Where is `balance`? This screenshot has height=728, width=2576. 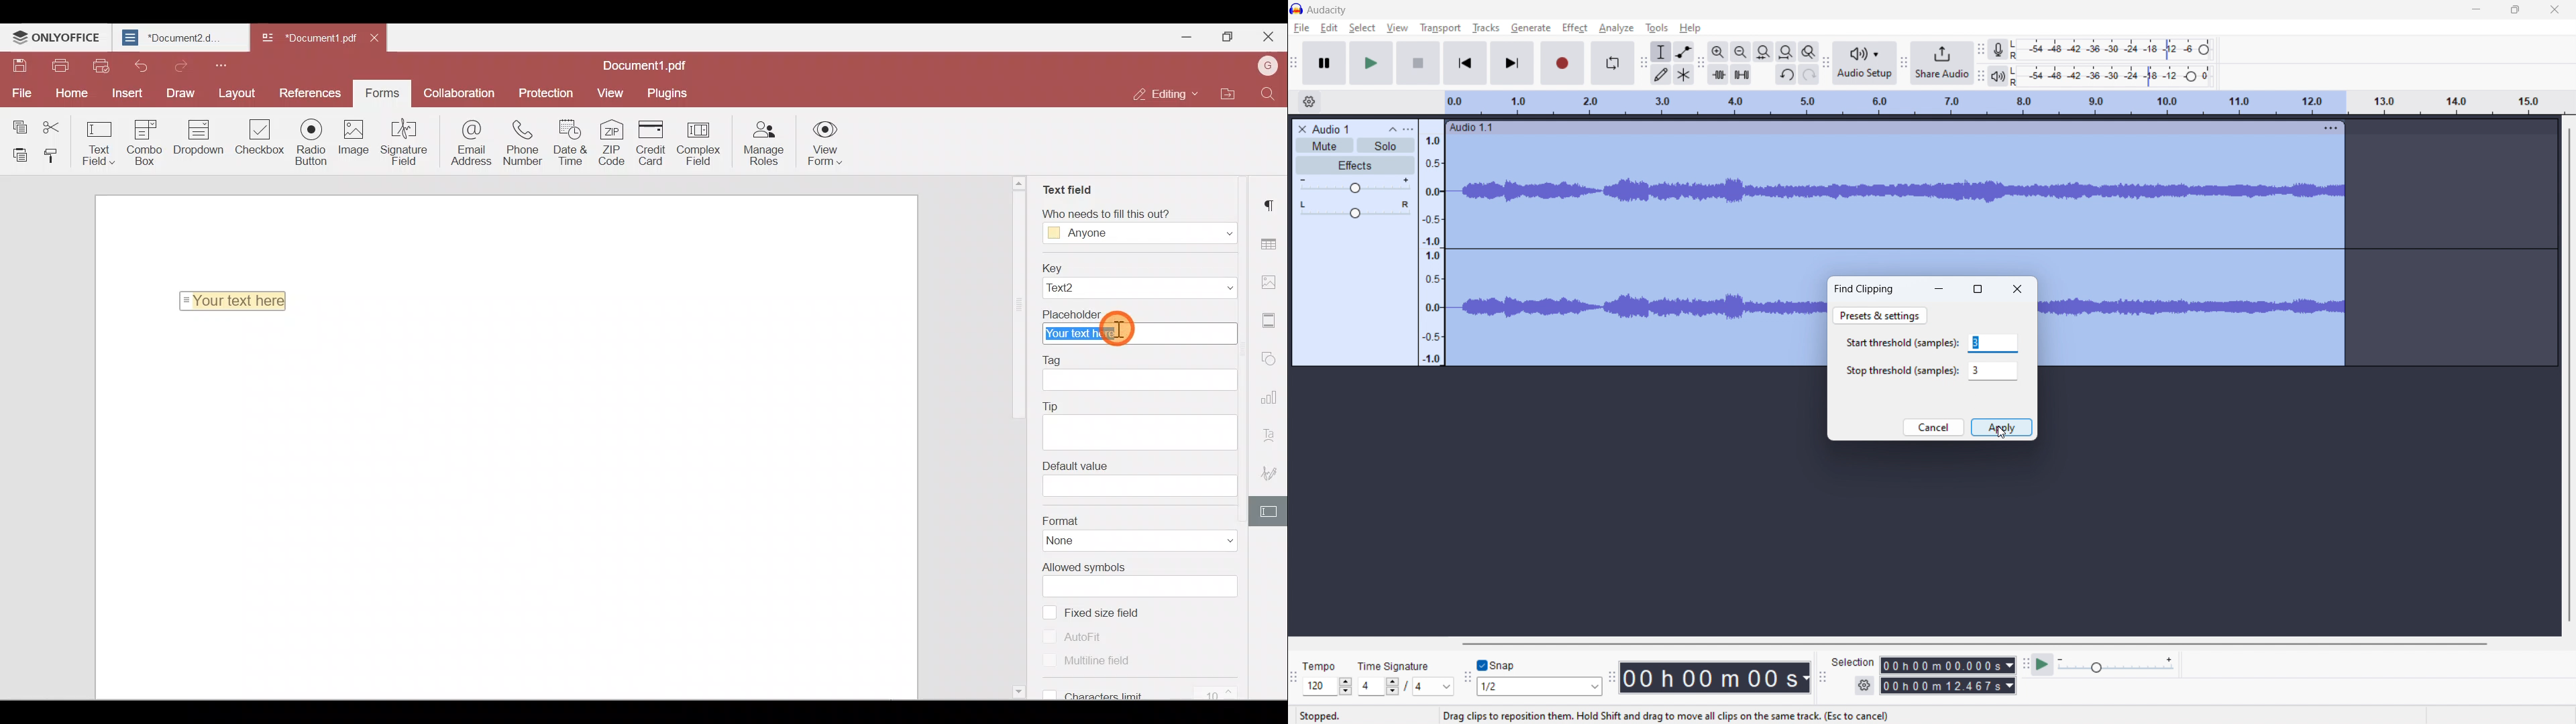 balance is located at coordinates (1354, 210).